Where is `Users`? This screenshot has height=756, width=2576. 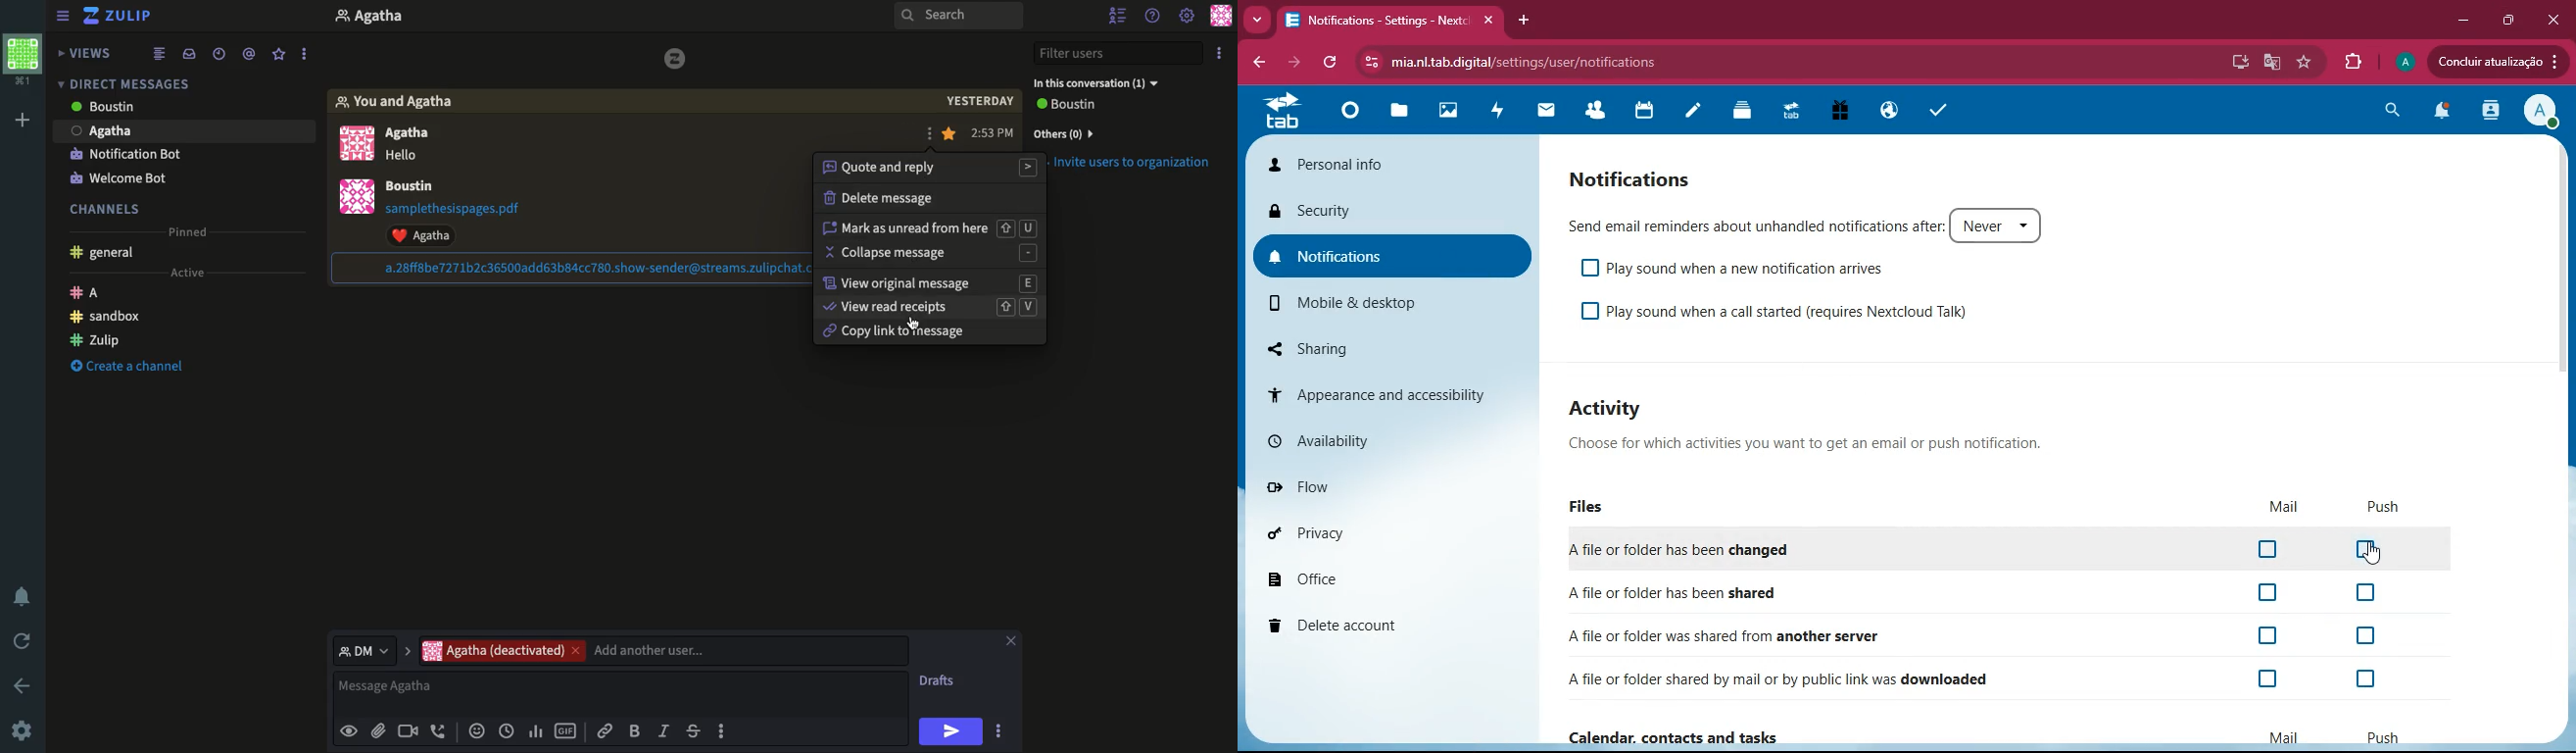 Users is located at coordinates (130, 109).